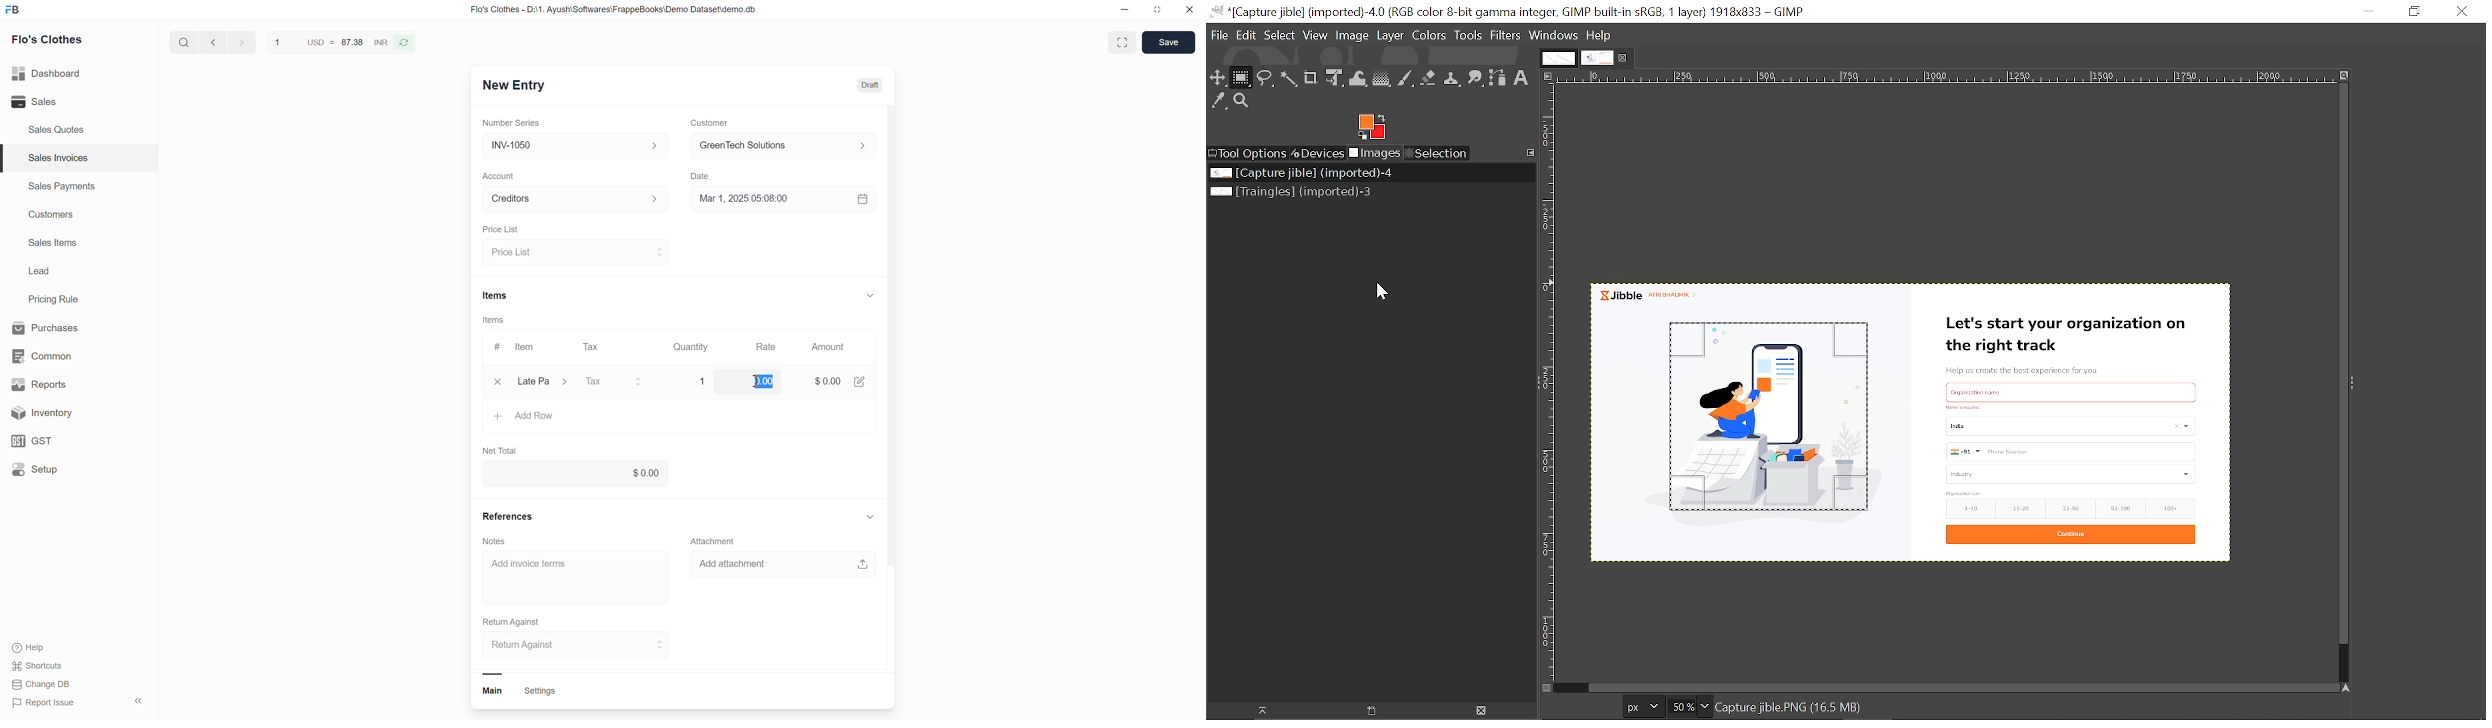 This screenshot has width=2492, height=728. What do you see at coordinates (757, 381) in the screenshot?
I see `rate ` at bounding box center [757, 381].